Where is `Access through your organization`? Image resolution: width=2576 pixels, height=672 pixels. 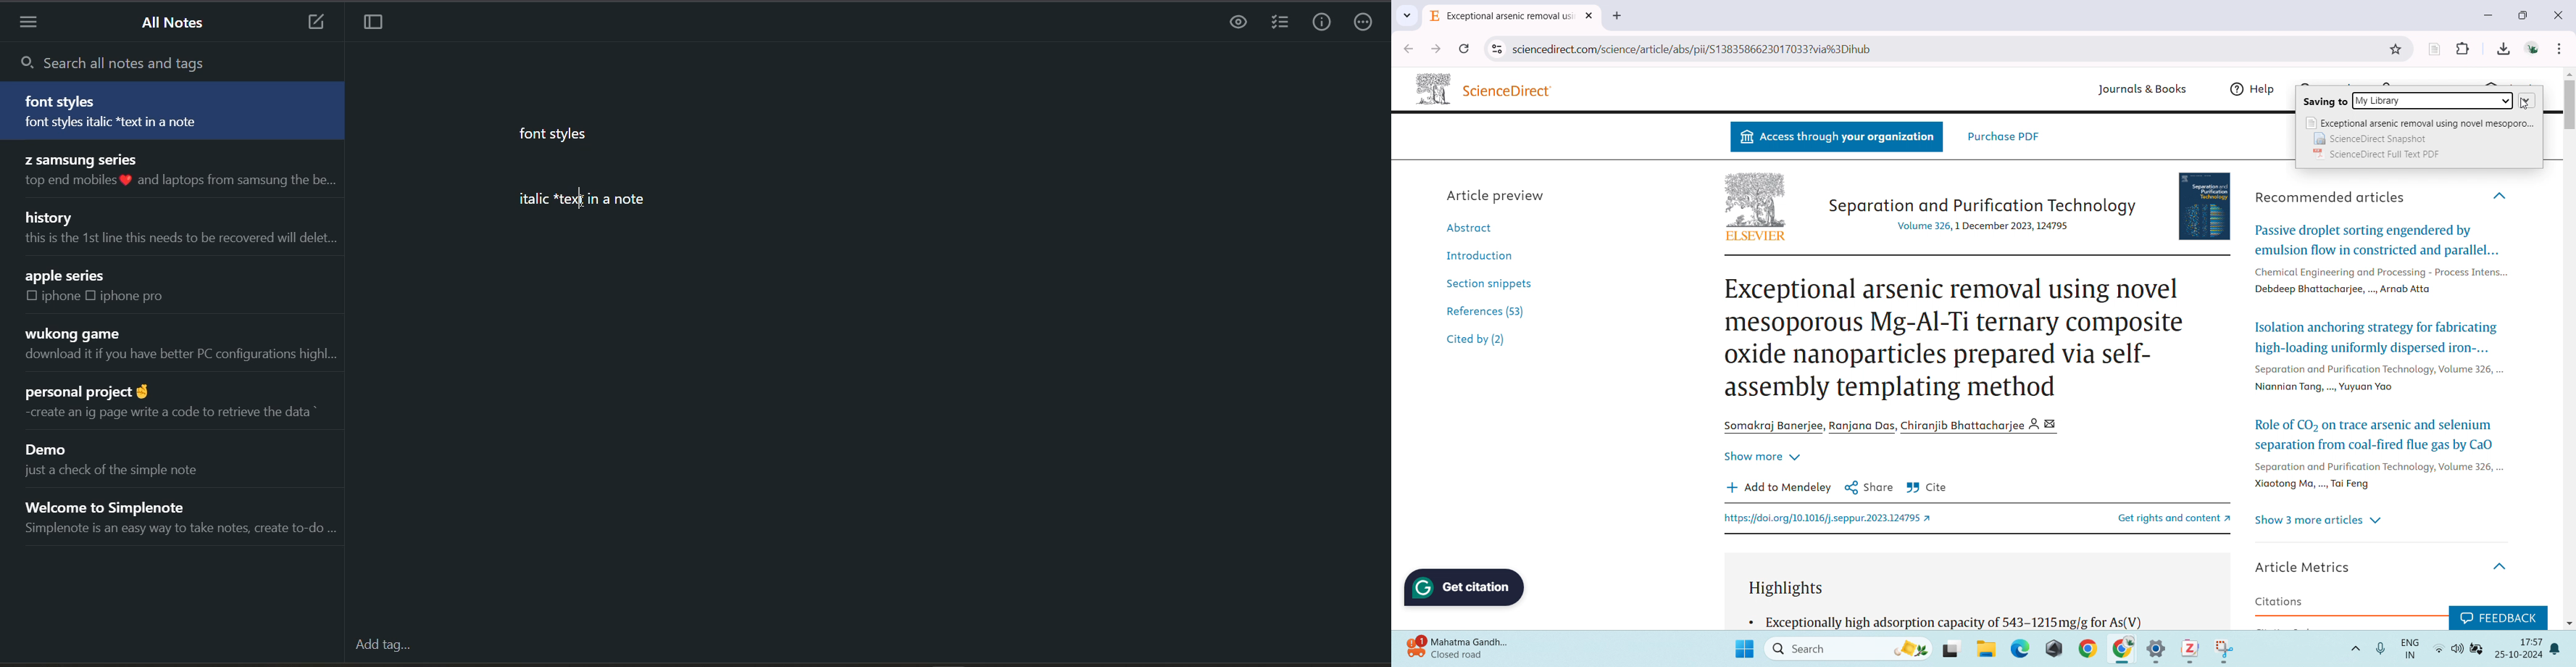 Access through your organization is located at coordinates (1836, 138).